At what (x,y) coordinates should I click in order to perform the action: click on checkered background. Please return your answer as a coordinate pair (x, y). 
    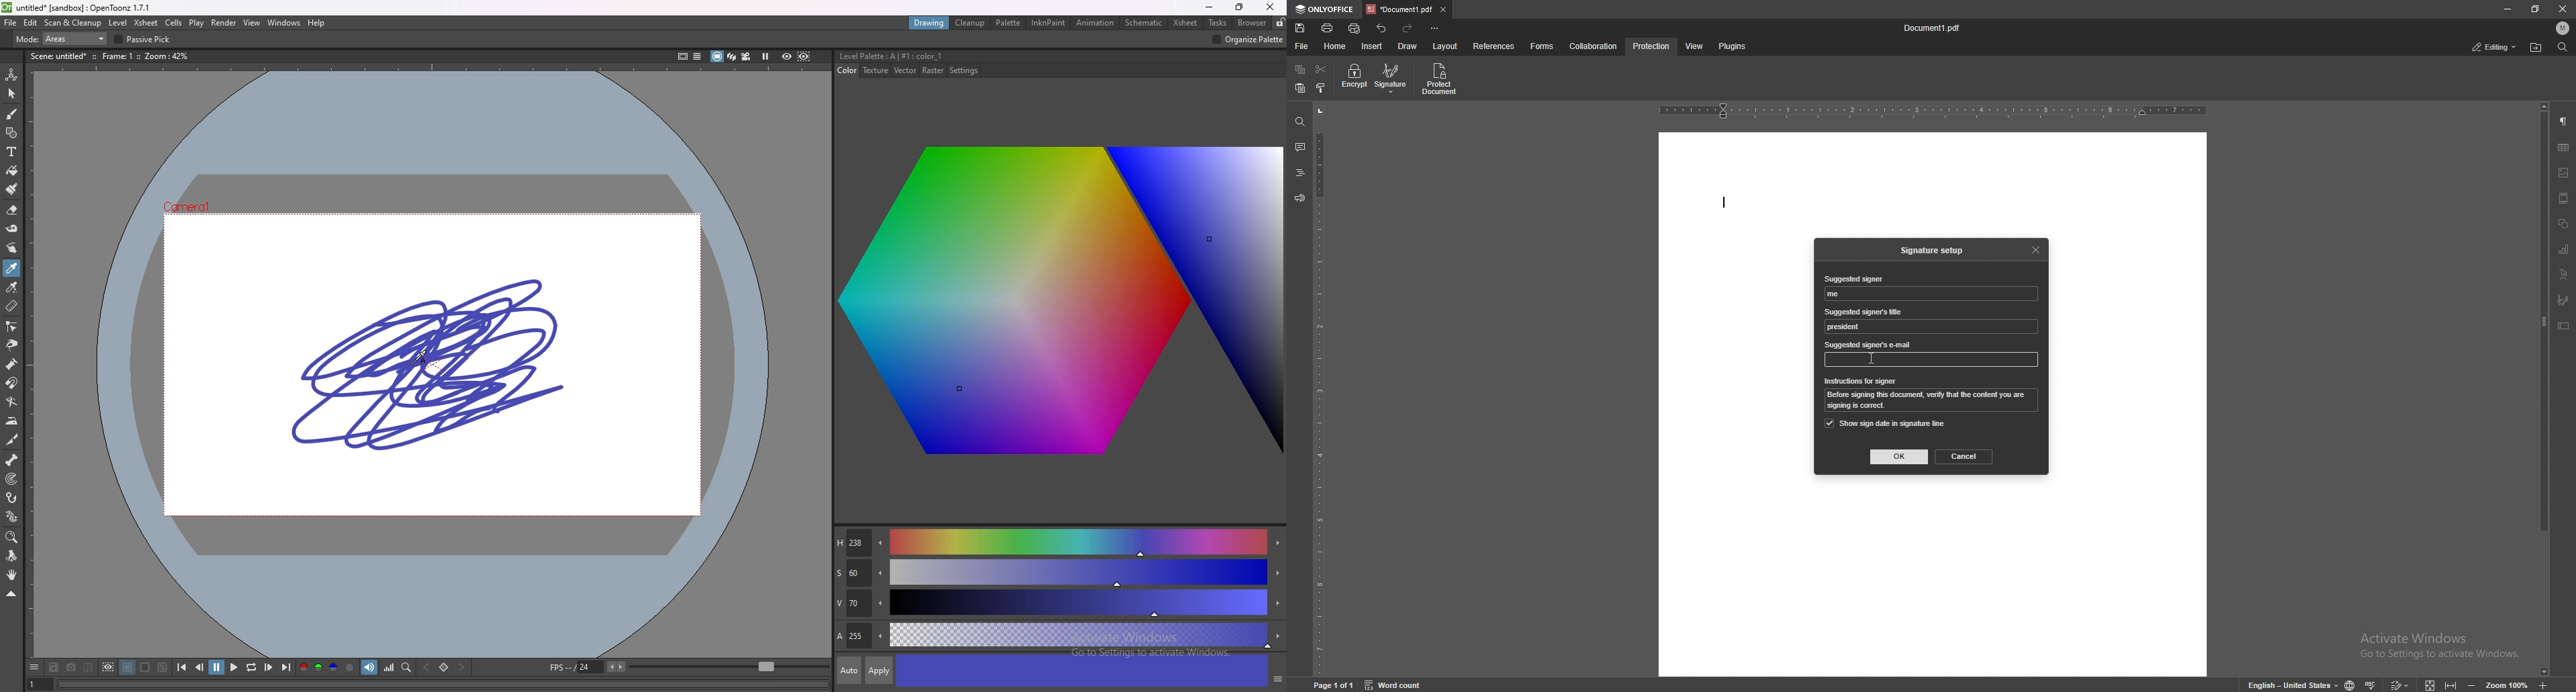
    Looking at the image, I should click on (162, 667).